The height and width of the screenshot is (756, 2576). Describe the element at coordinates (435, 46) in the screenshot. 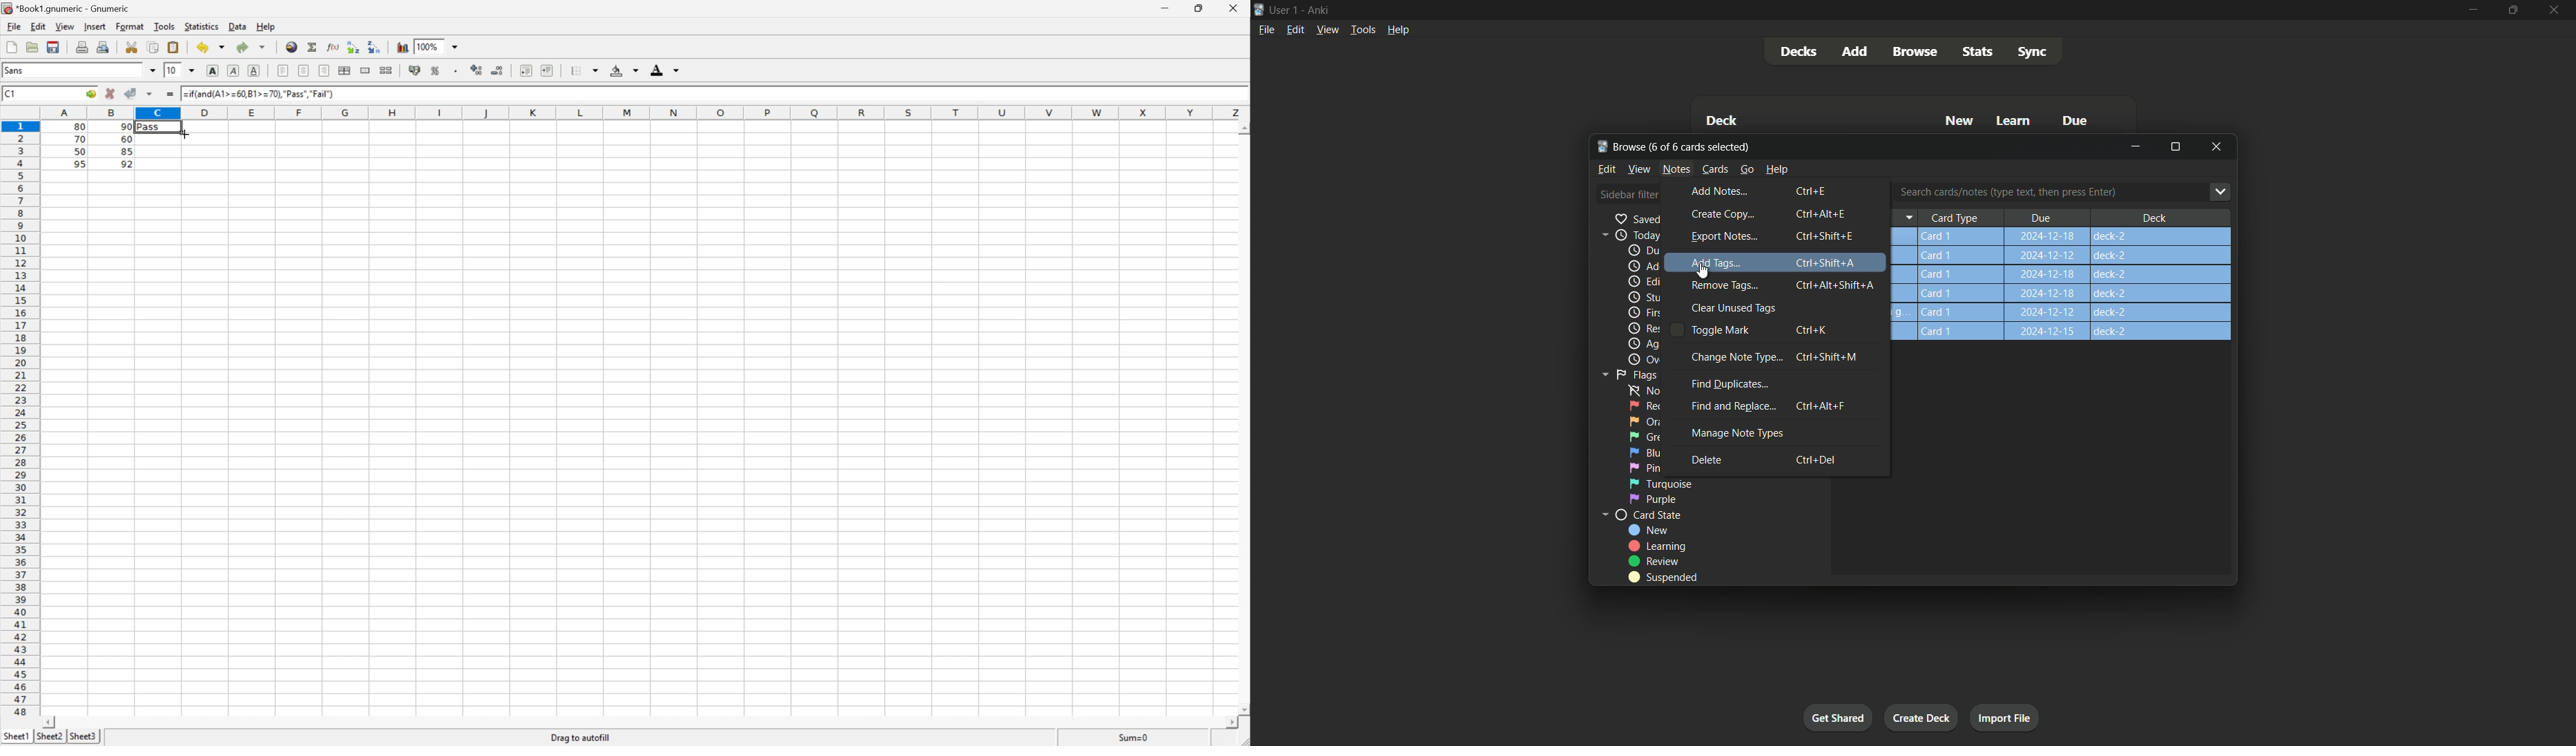

I see `100%` at that location.